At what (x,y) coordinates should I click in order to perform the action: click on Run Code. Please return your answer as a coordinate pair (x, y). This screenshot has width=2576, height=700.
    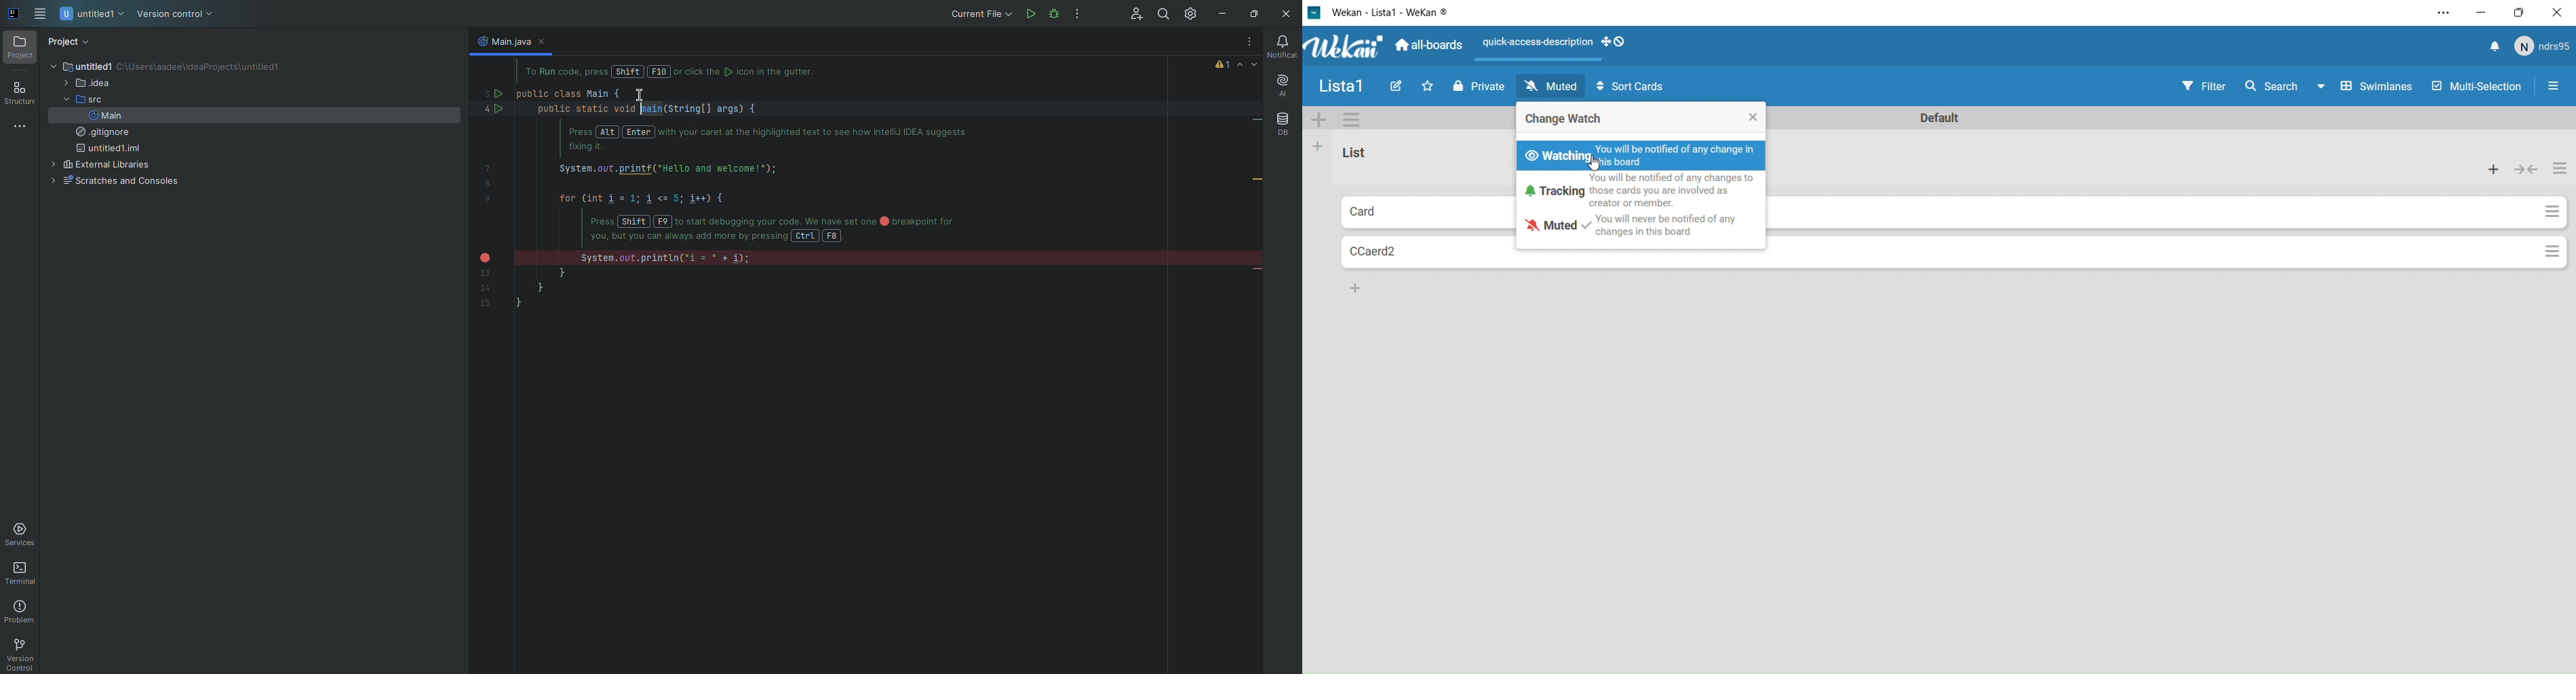
    Looking at the image, I should click on (1030, 14).